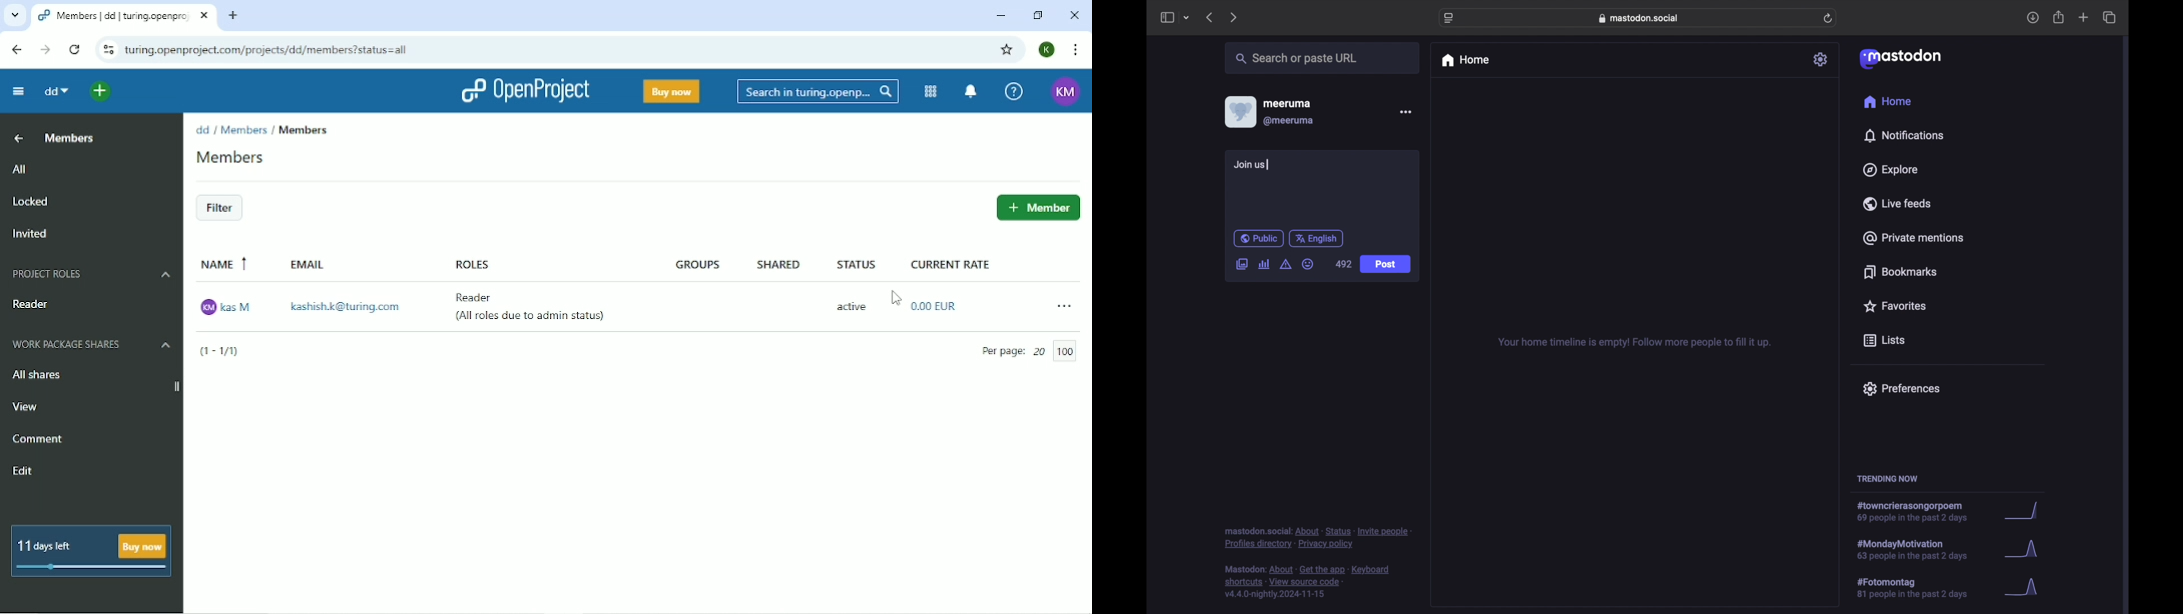 The height and width of the screenshot is (616, 2184). Describe the element at coordinates (233, 17) in the screenshot. I see `New tab` at that location.